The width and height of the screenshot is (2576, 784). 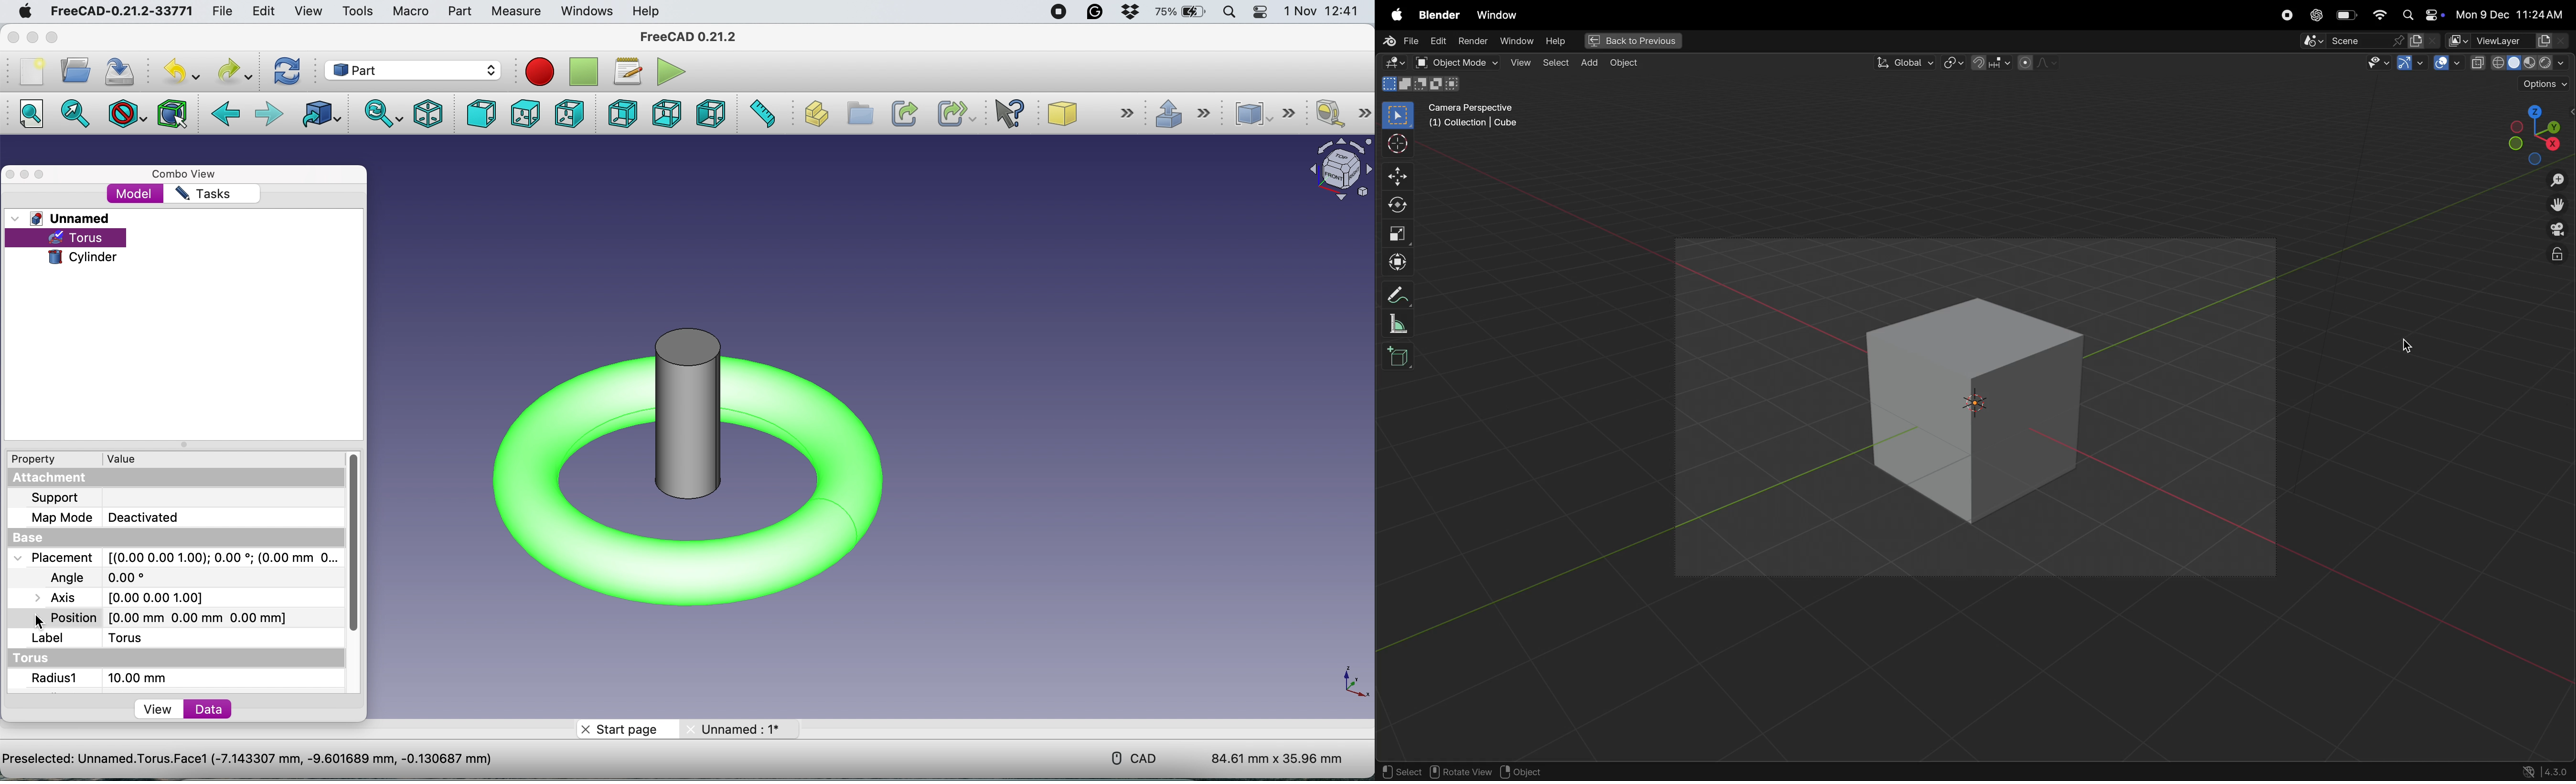 I want to click on viewpoints, so click(x=2537, y=132).